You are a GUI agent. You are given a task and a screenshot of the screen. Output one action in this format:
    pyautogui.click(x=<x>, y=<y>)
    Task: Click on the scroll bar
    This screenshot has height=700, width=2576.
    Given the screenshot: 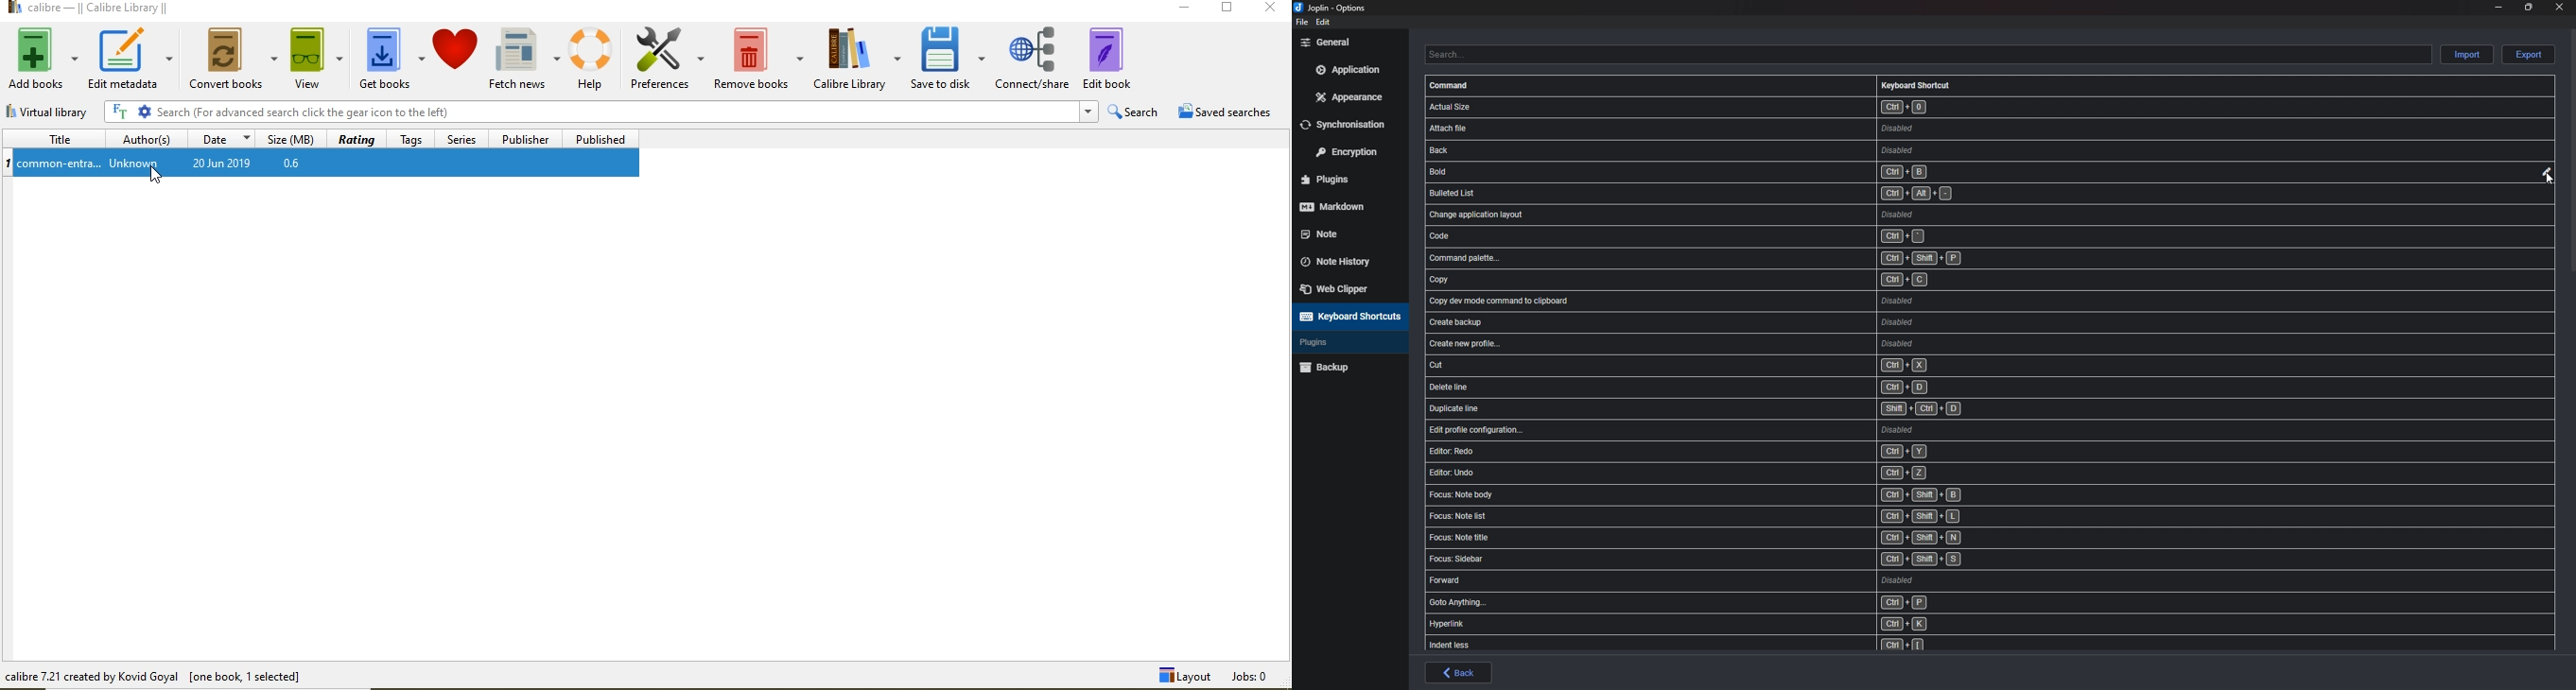 What is the action you would take?
    pyautogui.click(x=2573, y=149)
    